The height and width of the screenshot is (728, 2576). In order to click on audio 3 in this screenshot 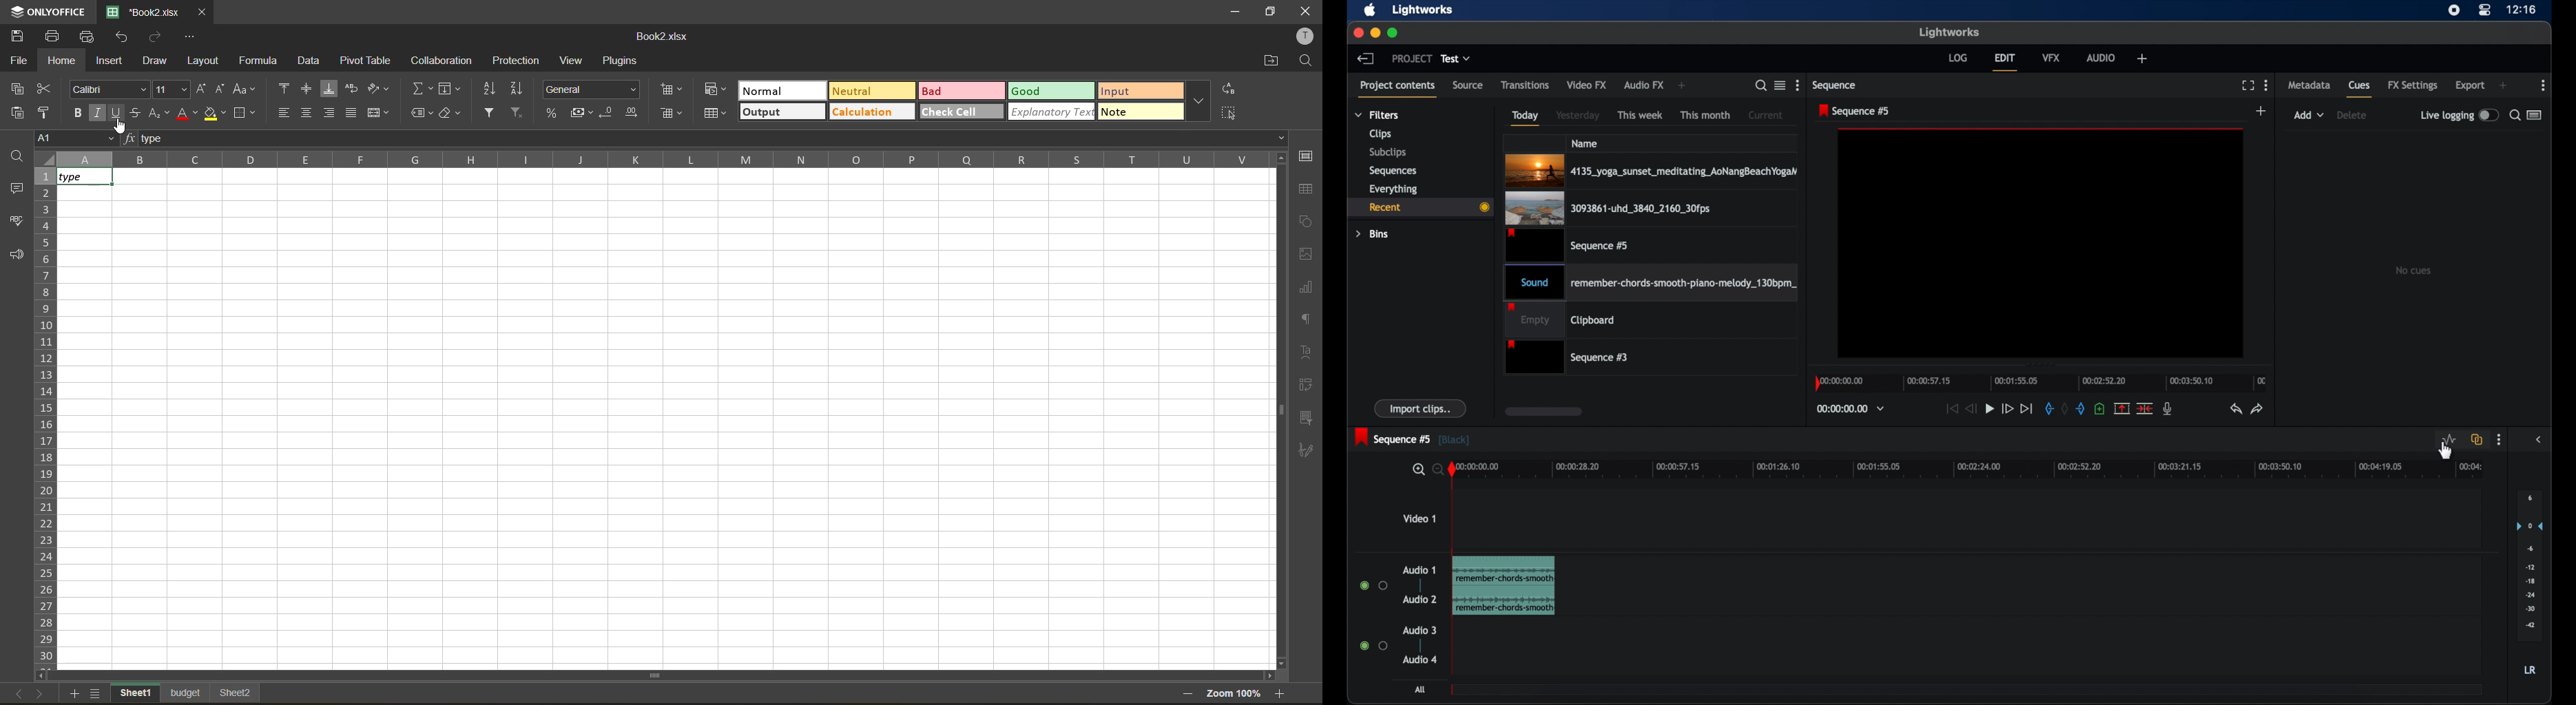, I will do `click(1420, 631)`.